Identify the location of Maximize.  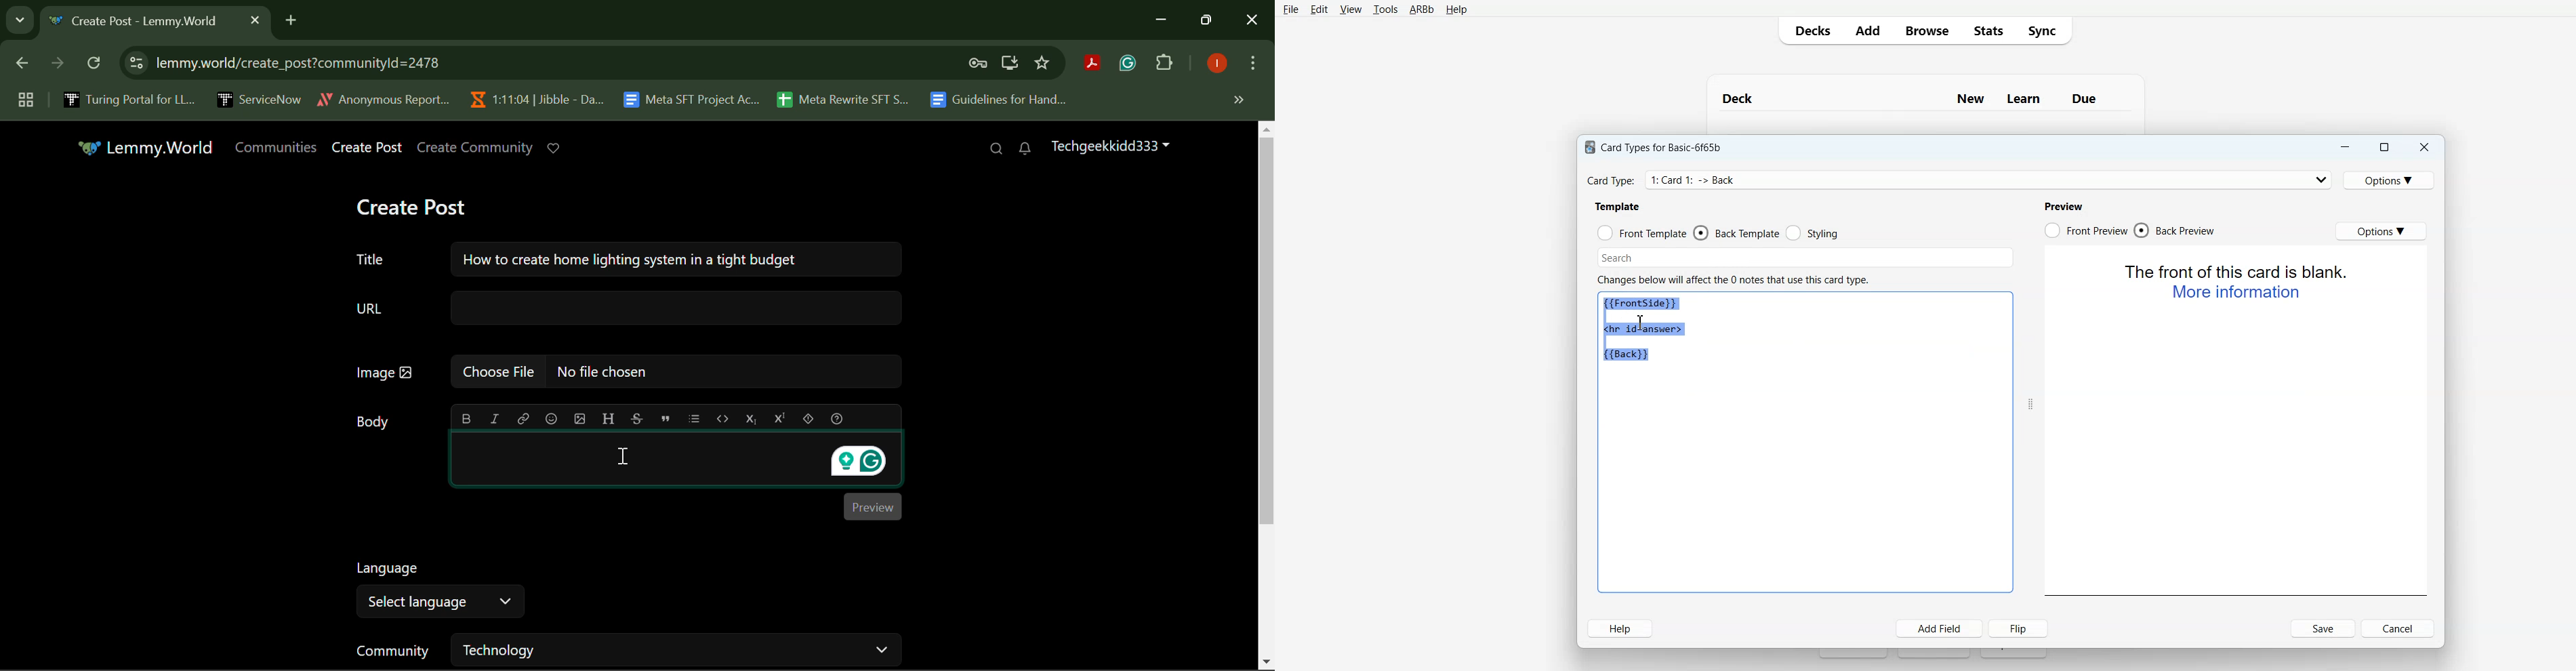
(2386, 146).